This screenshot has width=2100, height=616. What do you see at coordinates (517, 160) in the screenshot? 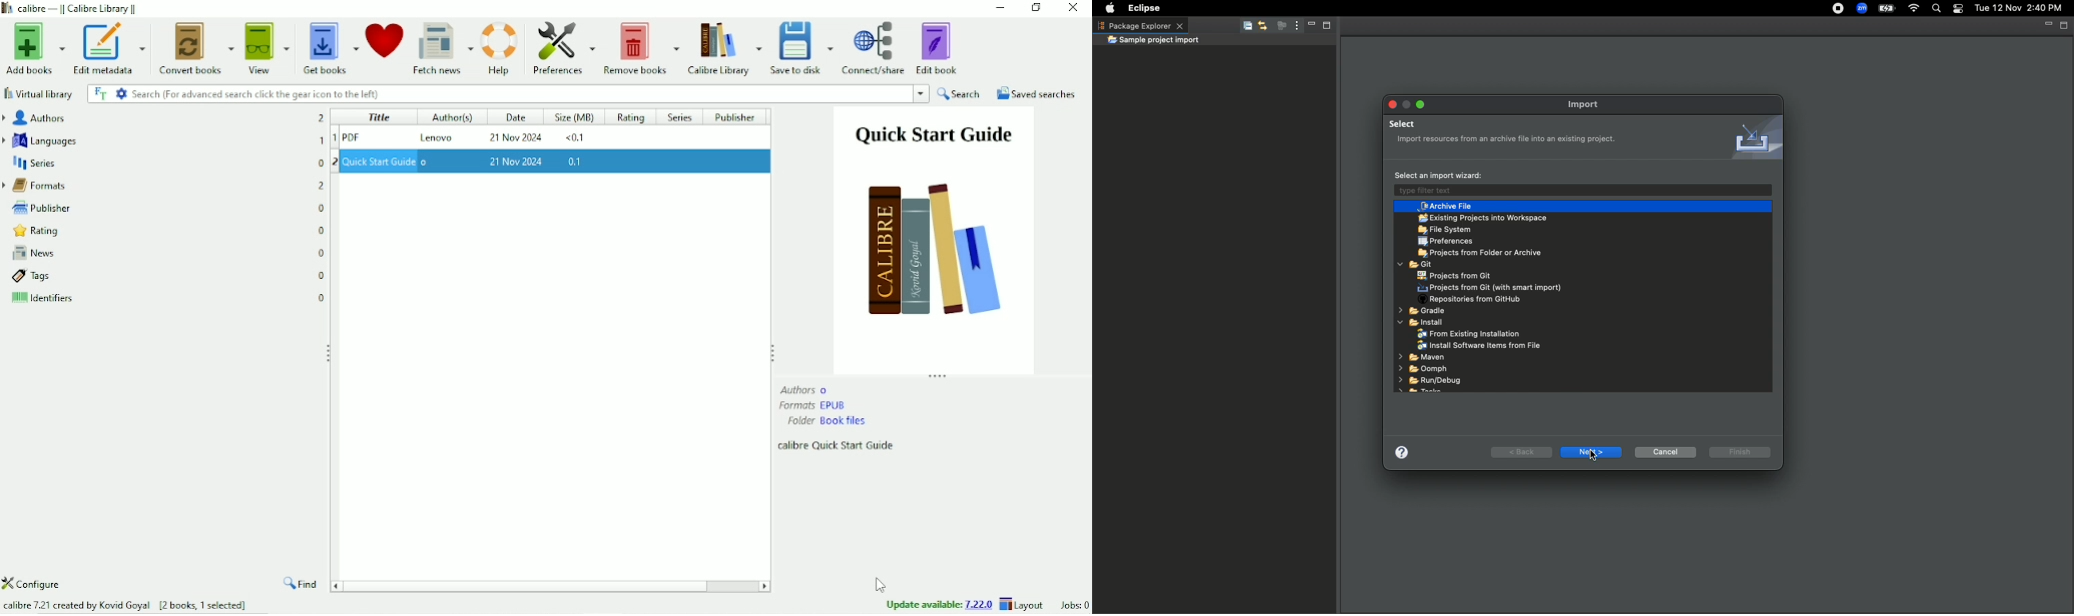
I see `21 Nov 2024` at bounding box center [517, 160].